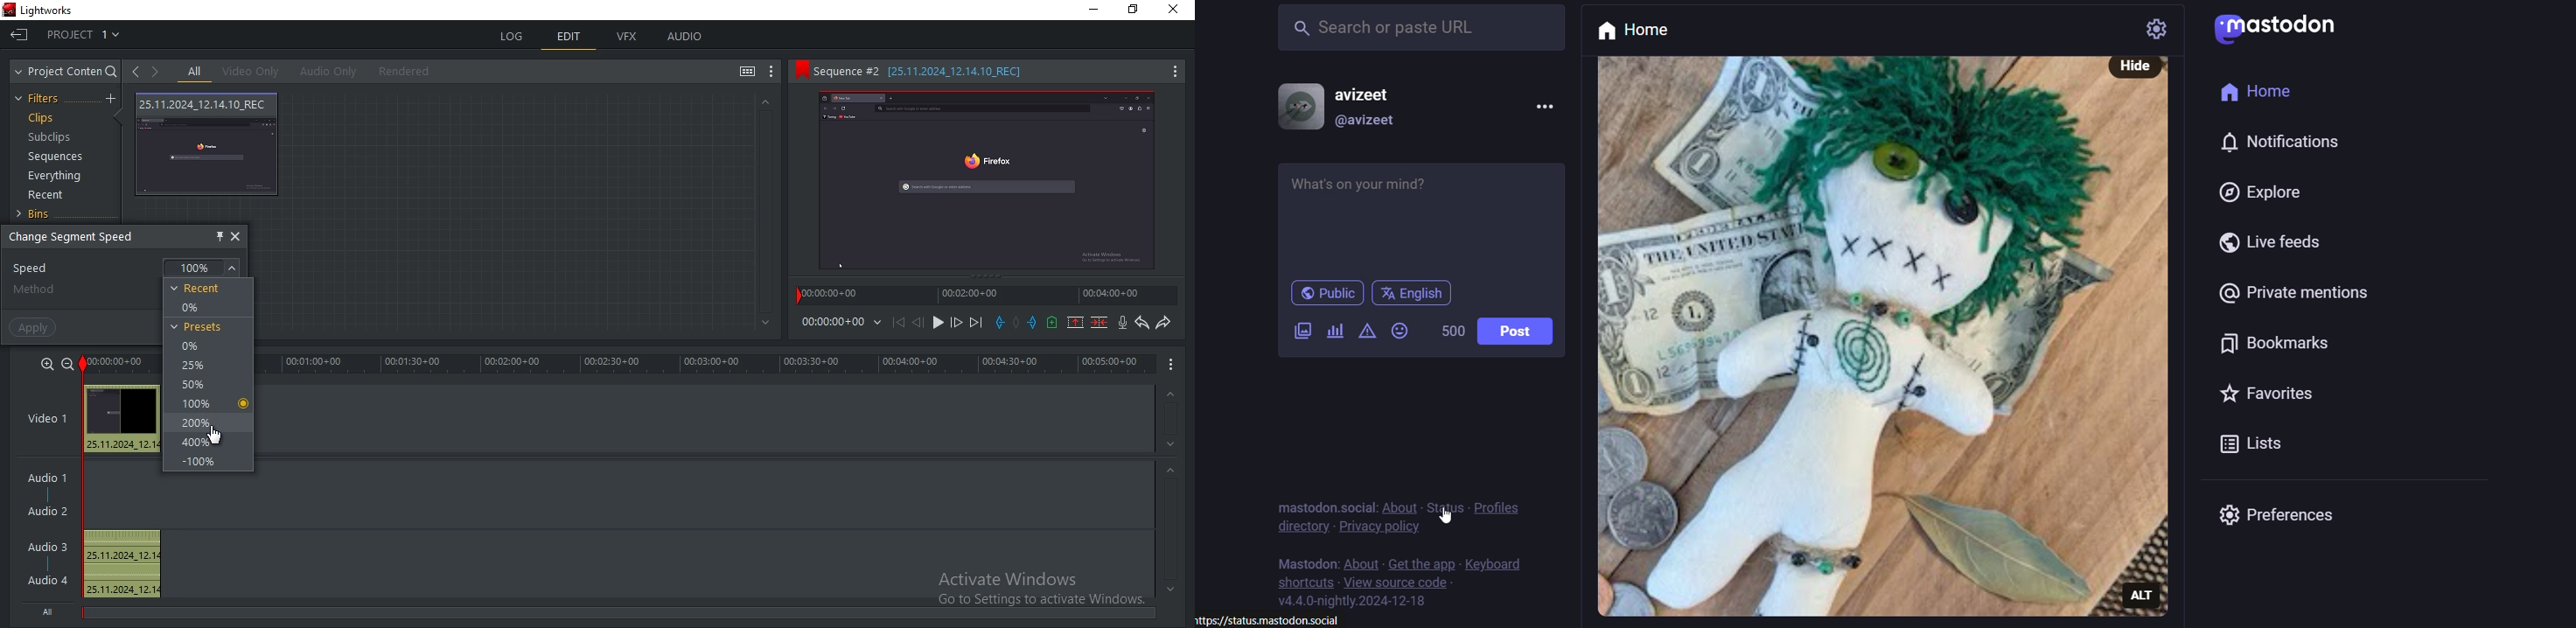  I want to click on audio, so click(685, 37).